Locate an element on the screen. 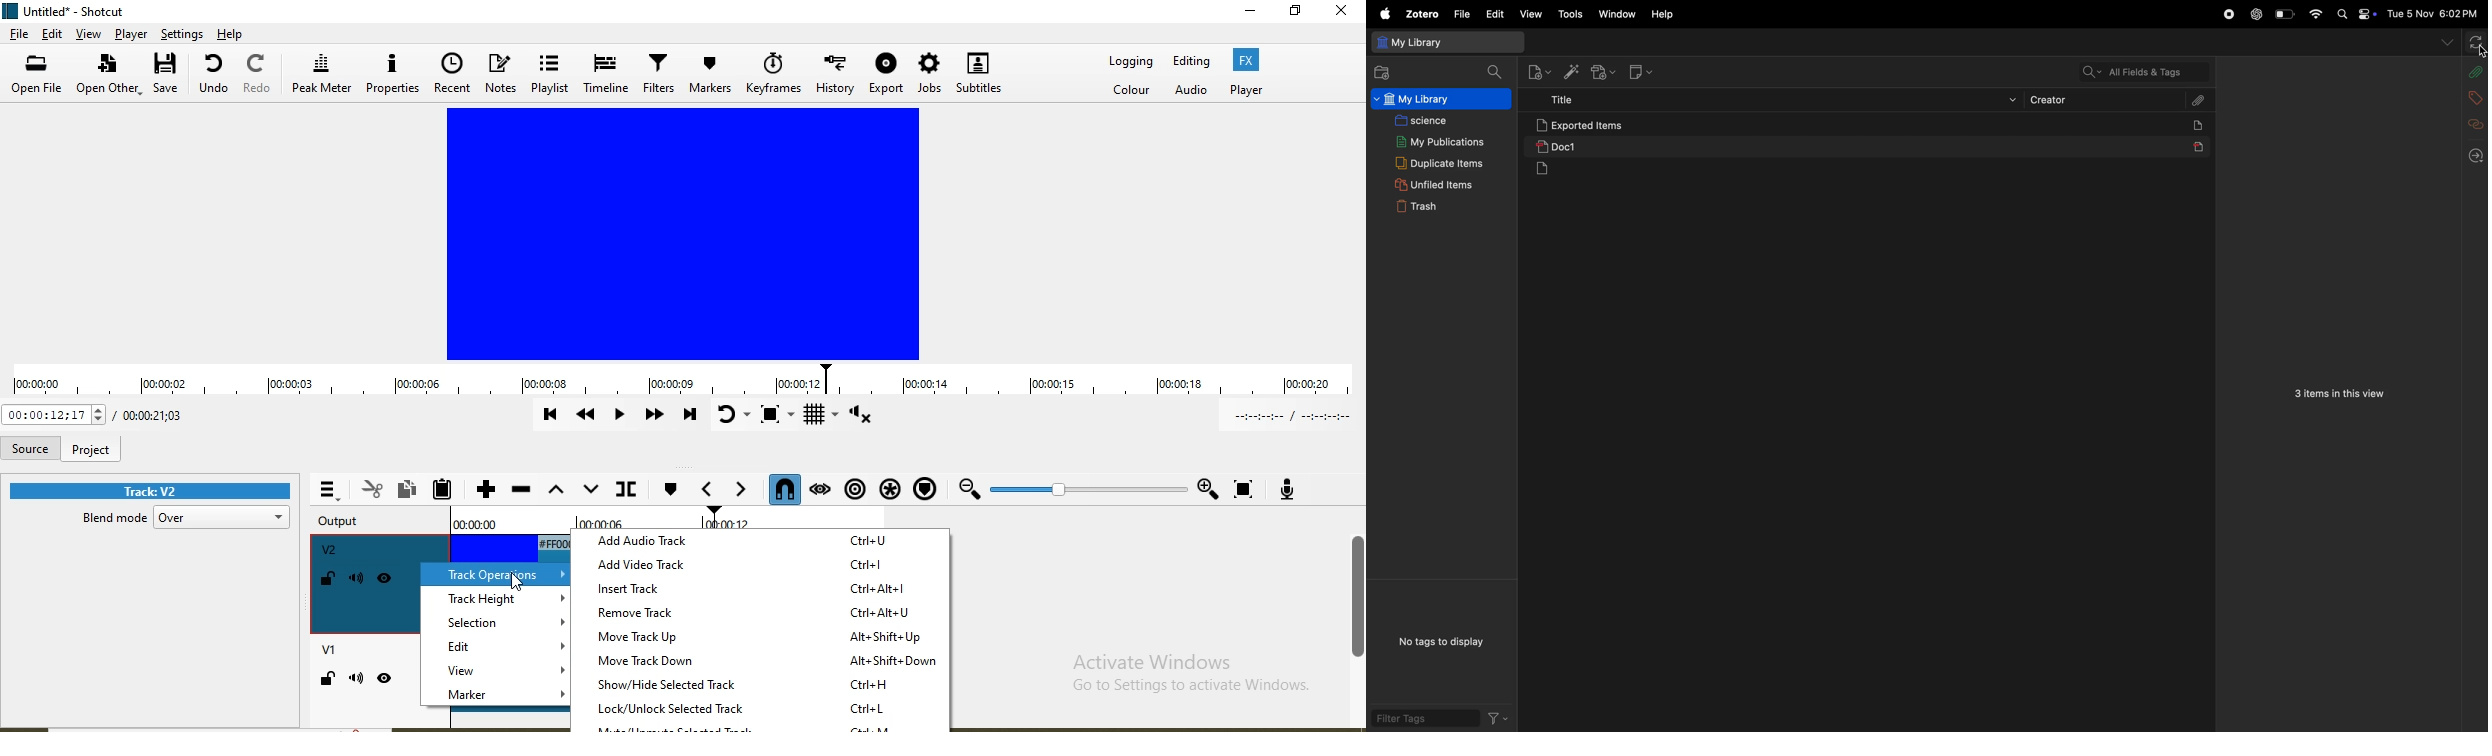 The height and width of the screenshot is (756, 2492). save is located at coordinates (170, 76).